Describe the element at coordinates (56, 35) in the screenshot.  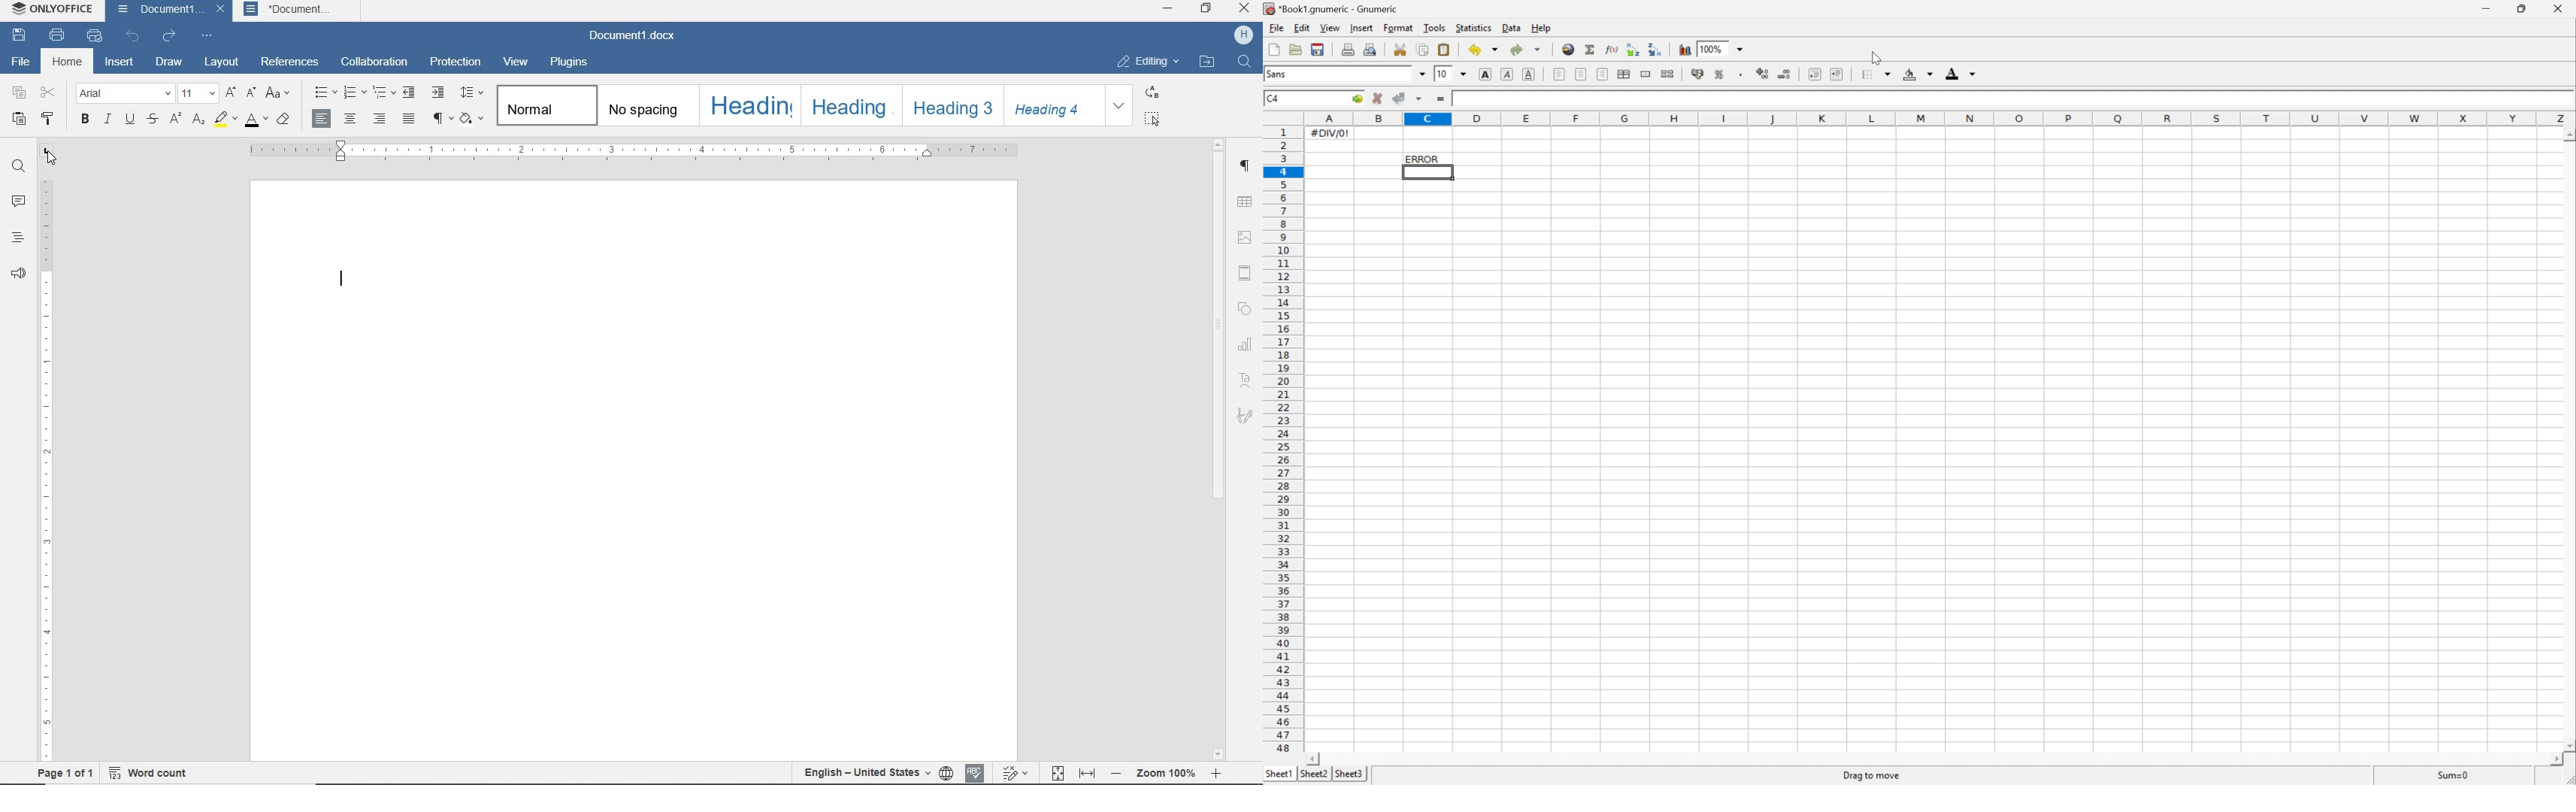
I see `PRINT` at that location.